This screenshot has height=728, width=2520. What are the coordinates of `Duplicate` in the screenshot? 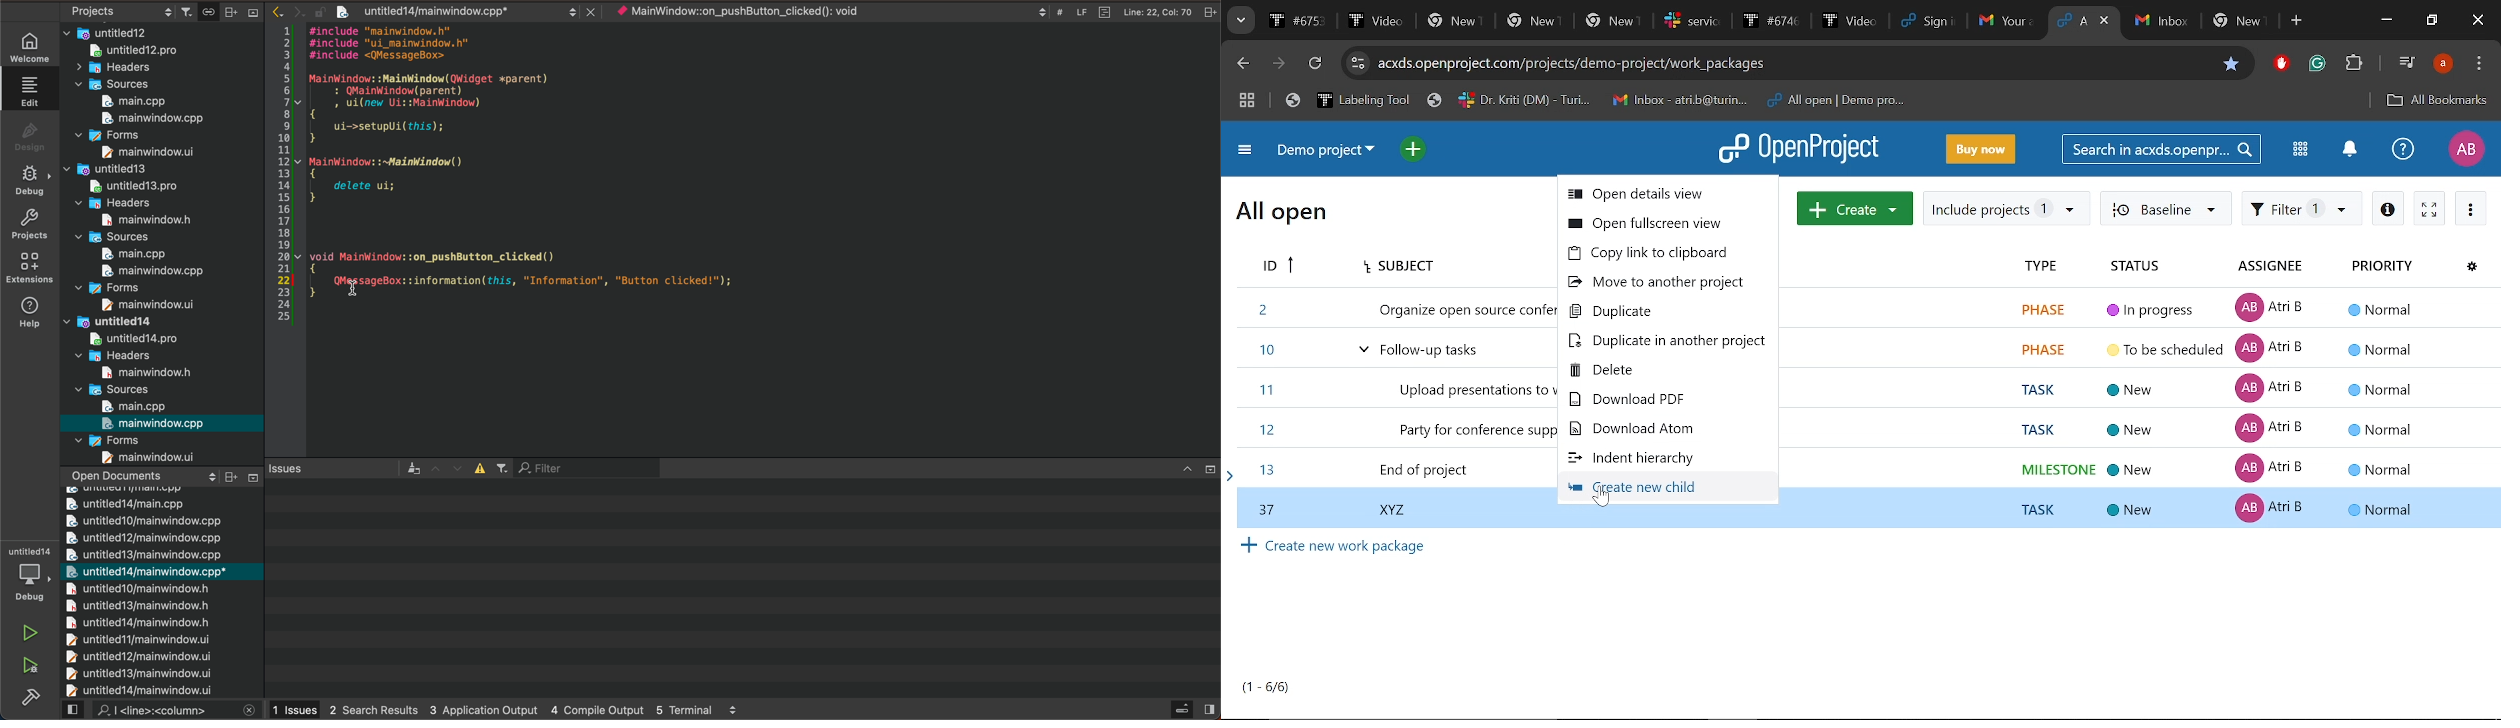 It's located at (1670, 312).